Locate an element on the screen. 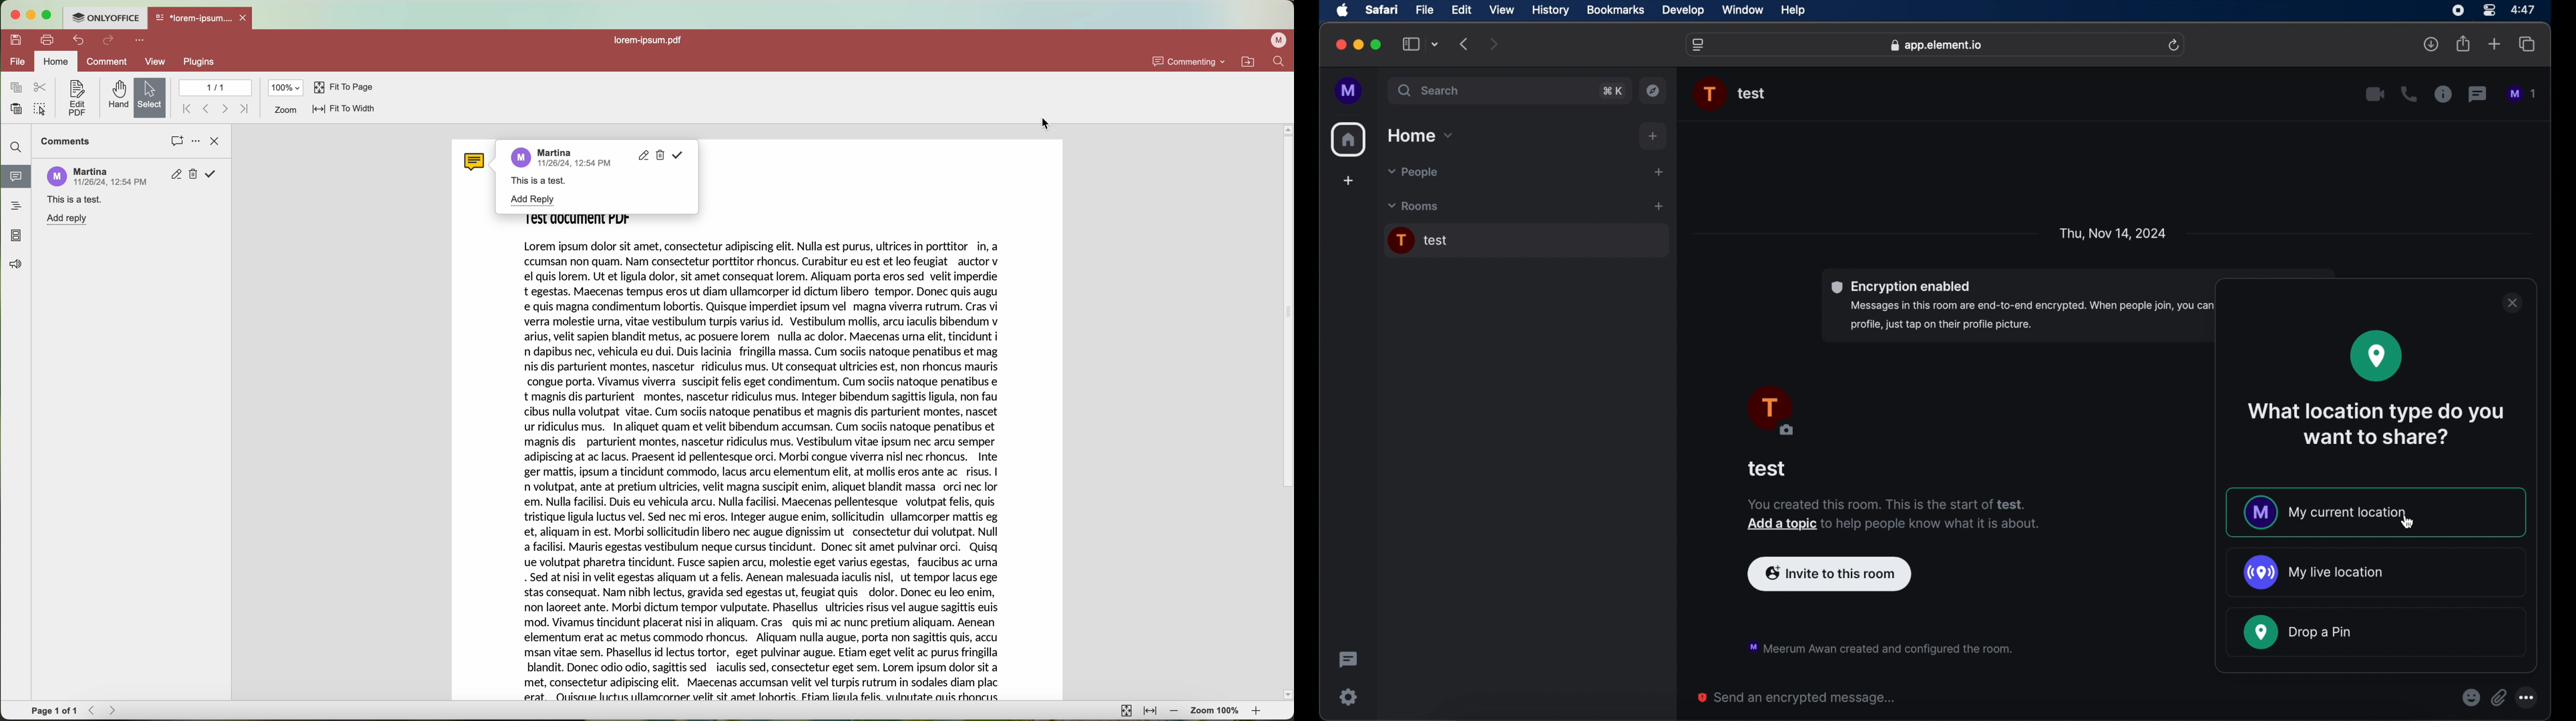 The height and width of the screenshot is (728, 2576). safari is located at coordinates (1382, 11).